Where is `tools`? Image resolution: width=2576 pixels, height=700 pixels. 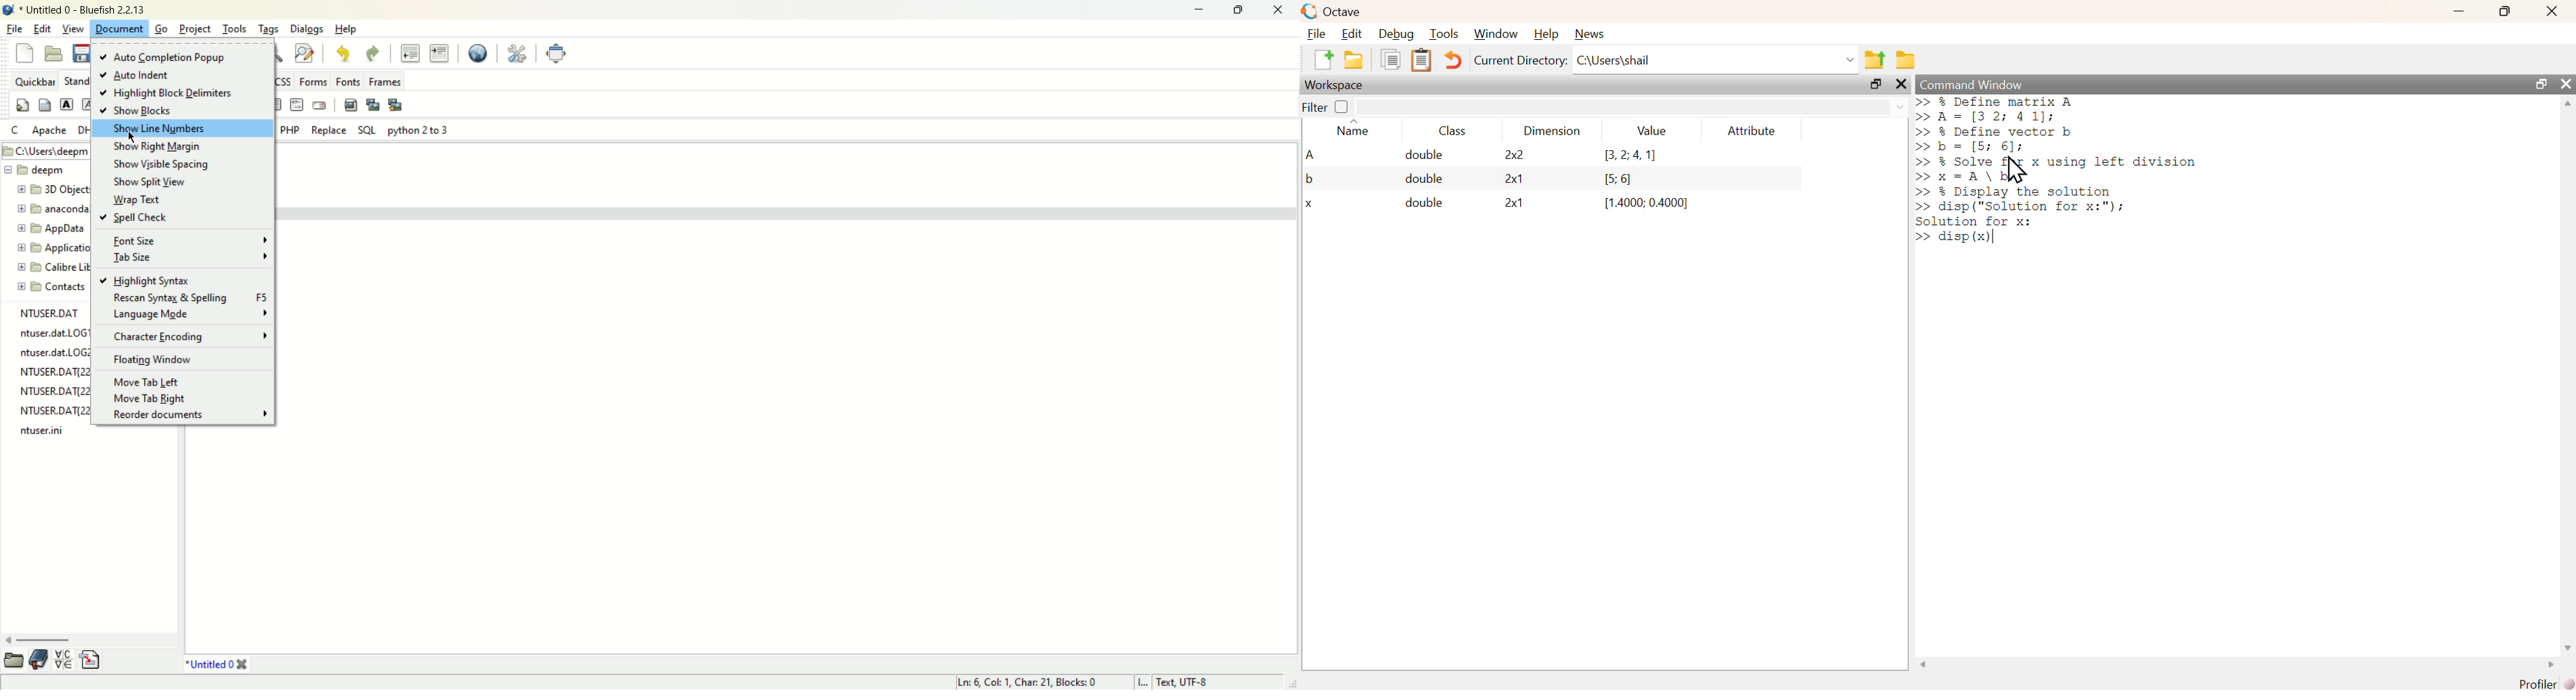 tools is located at coordinates (1445, 34).